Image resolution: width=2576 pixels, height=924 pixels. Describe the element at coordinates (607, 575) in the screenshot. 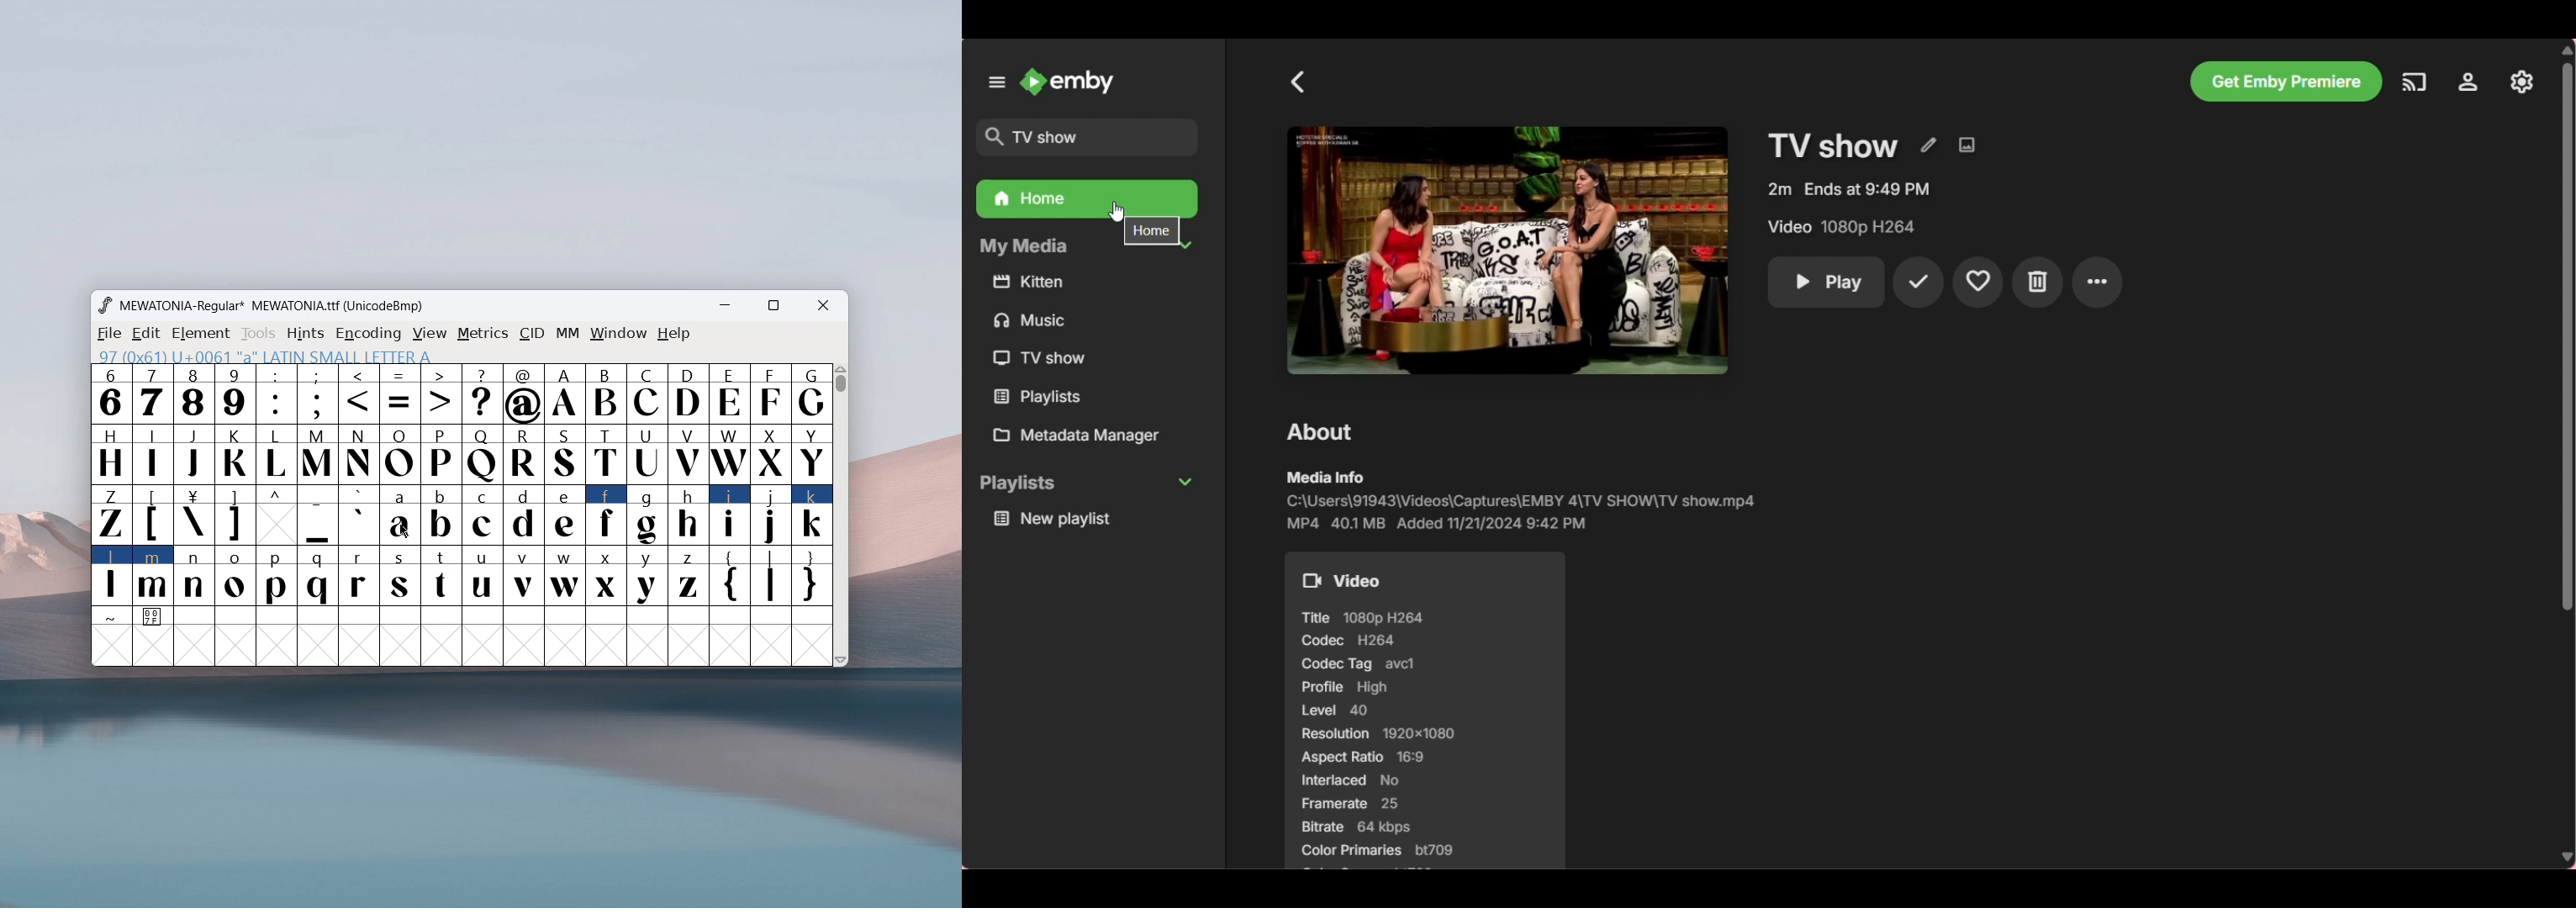

I see `x` at that location.